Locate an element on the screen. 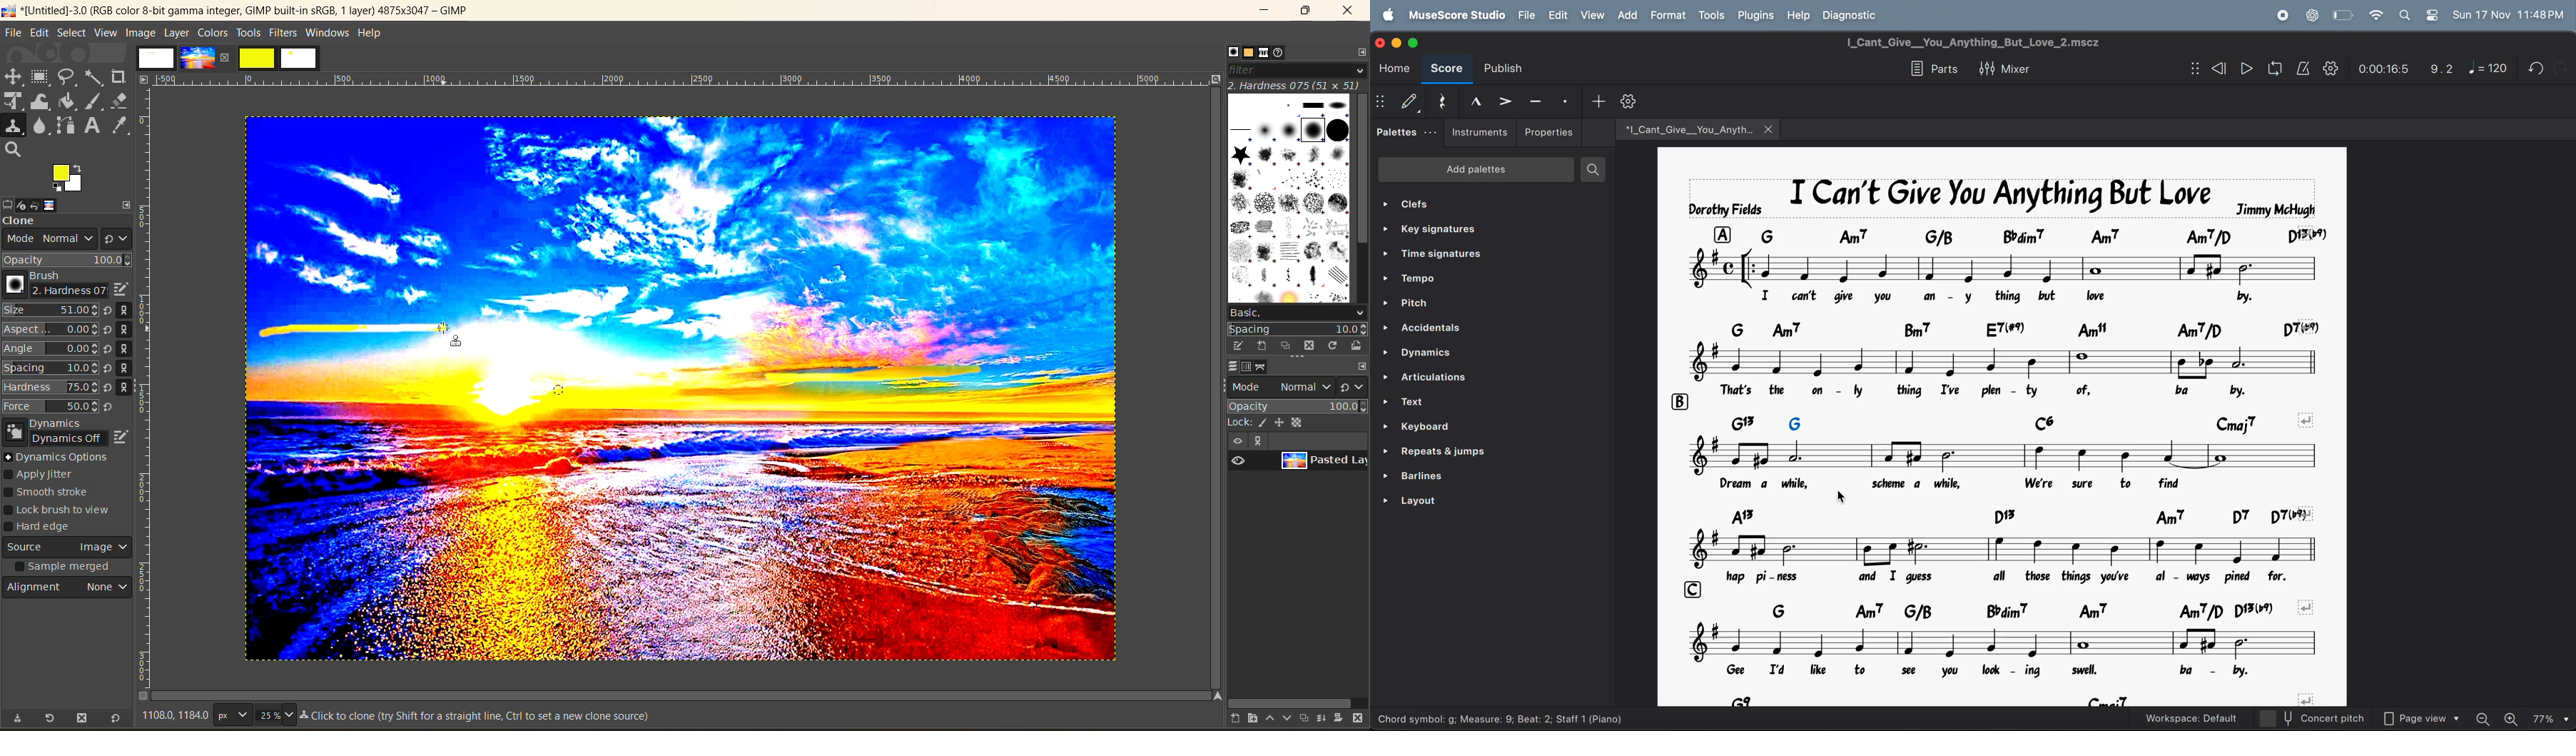 Image resolution: width=2576 pixels, height=756 pixels. image is located at coordinates (819, 389).